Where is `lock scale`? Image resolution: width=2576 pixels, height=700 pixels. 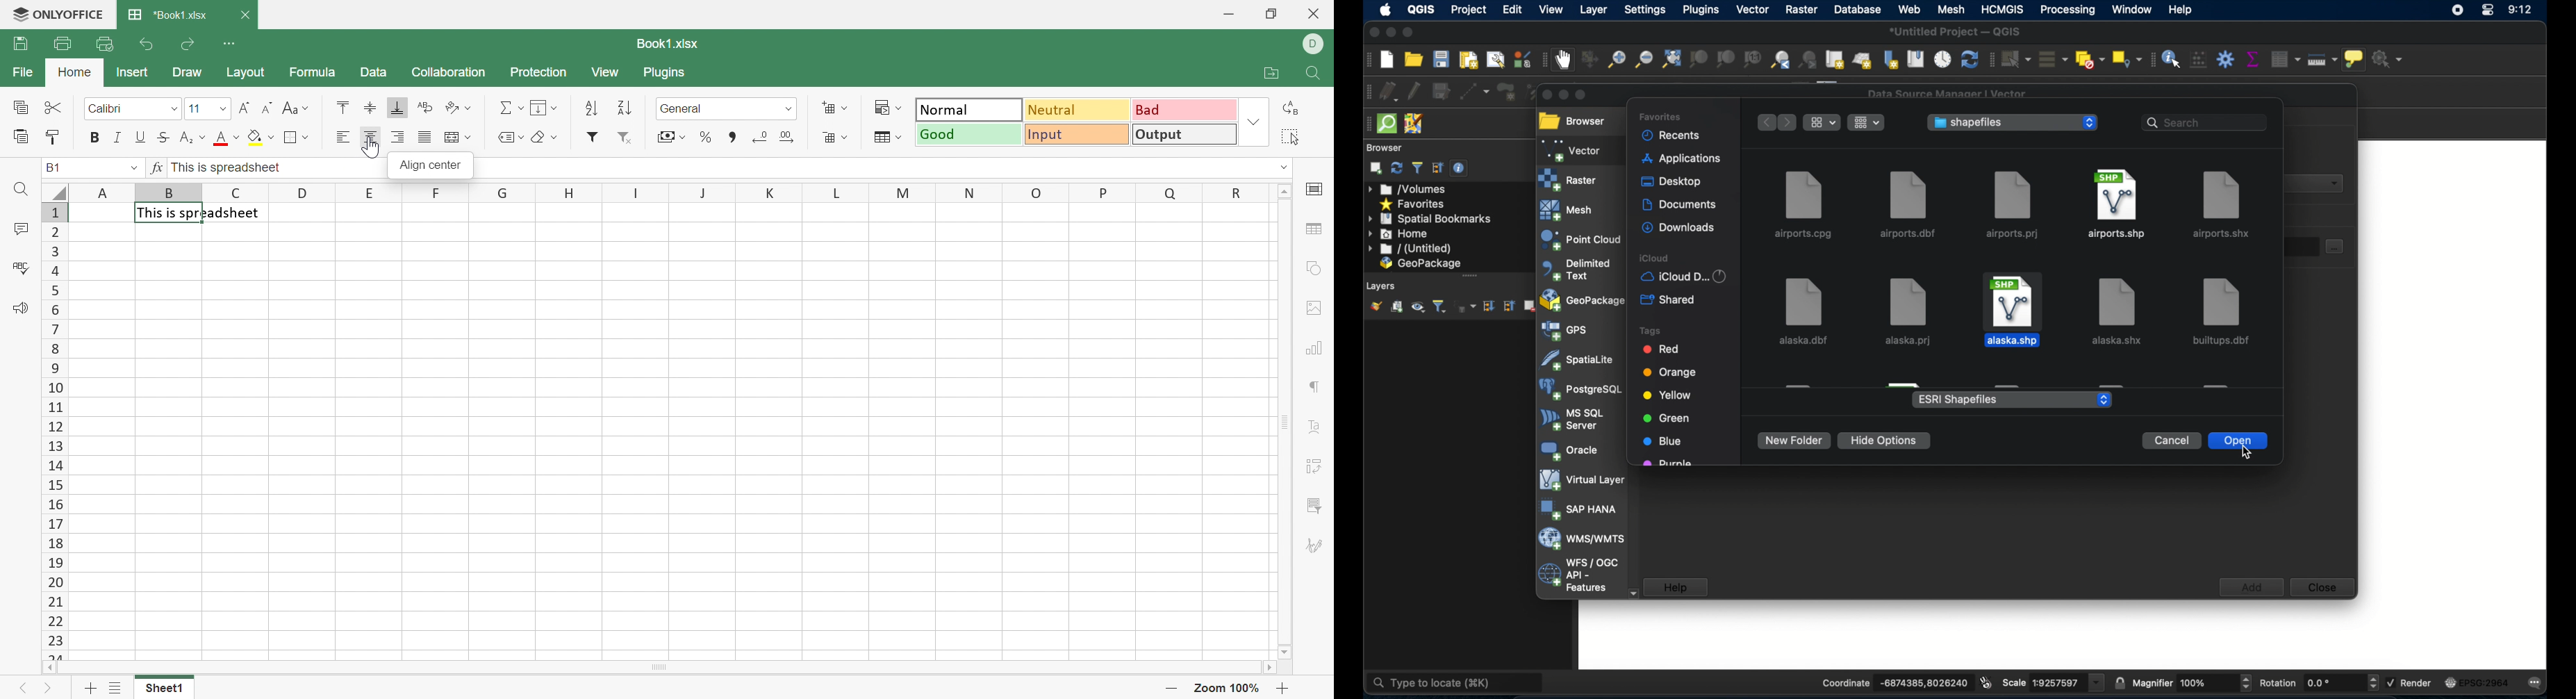
lock scale is located at coordinates (2118, 682).